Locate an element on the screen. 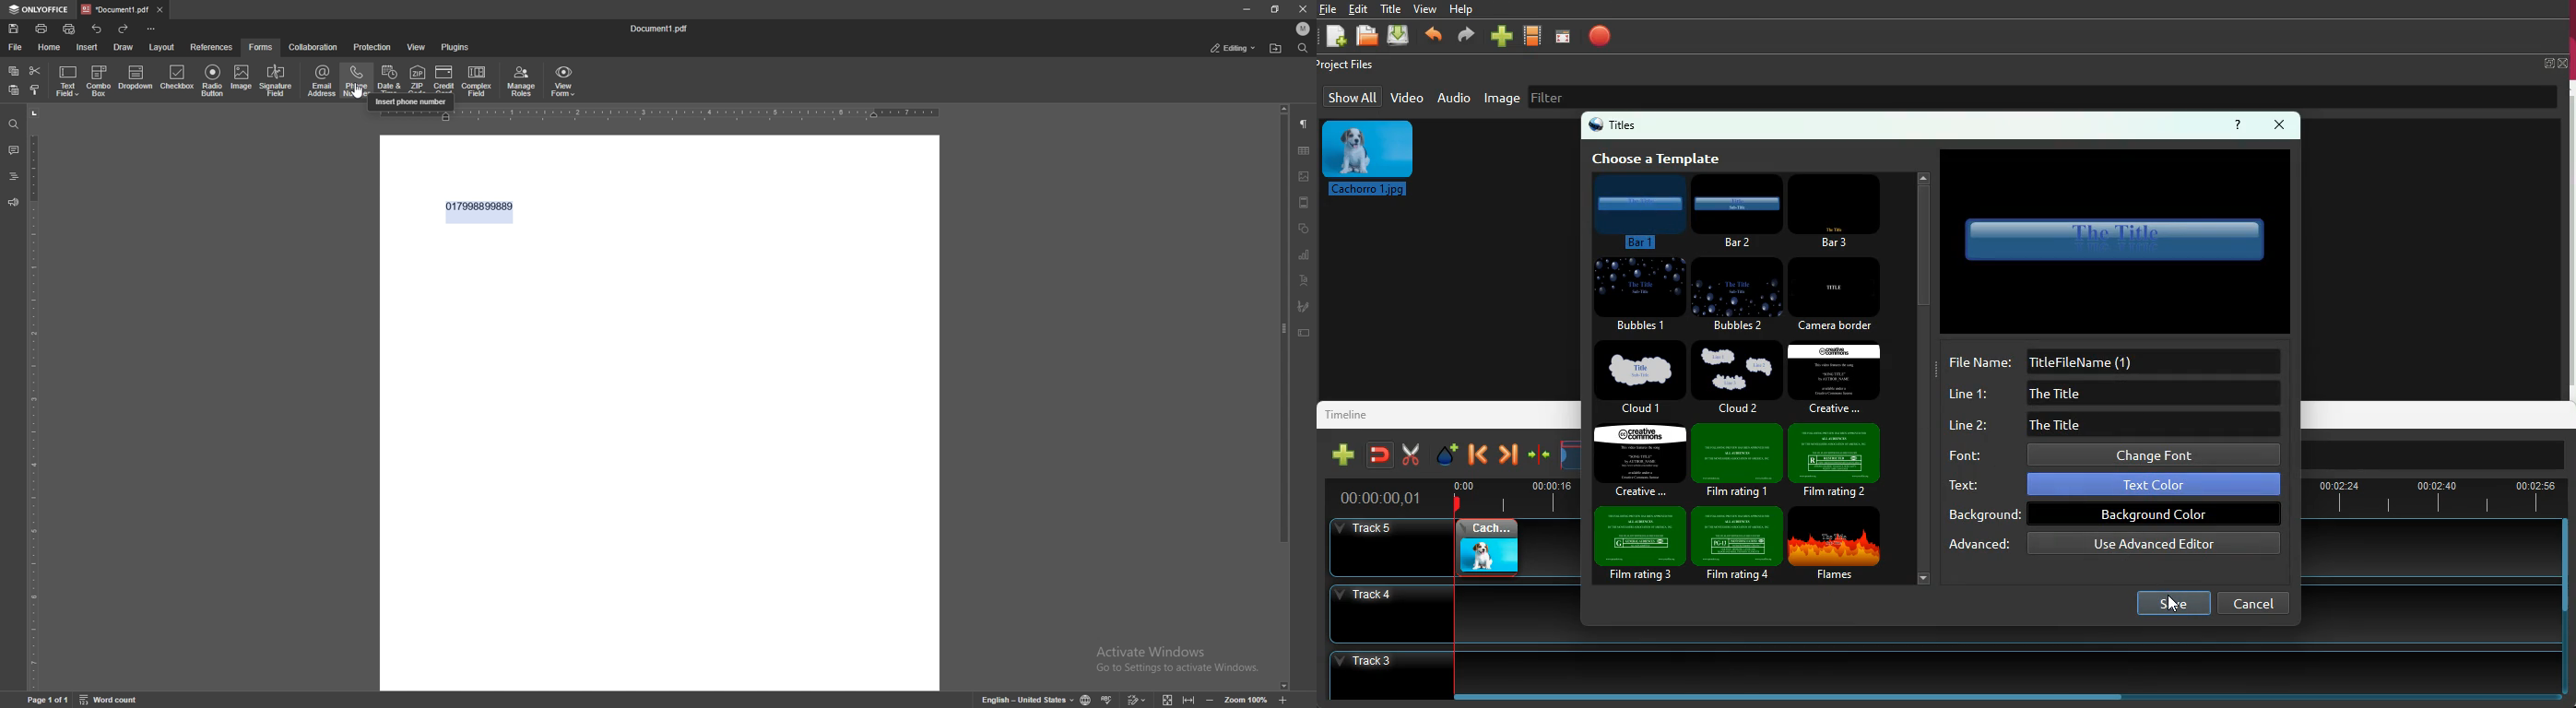 The width and height of the screenshot is (2576, 728). effect is located at coordinates (1444, 454).